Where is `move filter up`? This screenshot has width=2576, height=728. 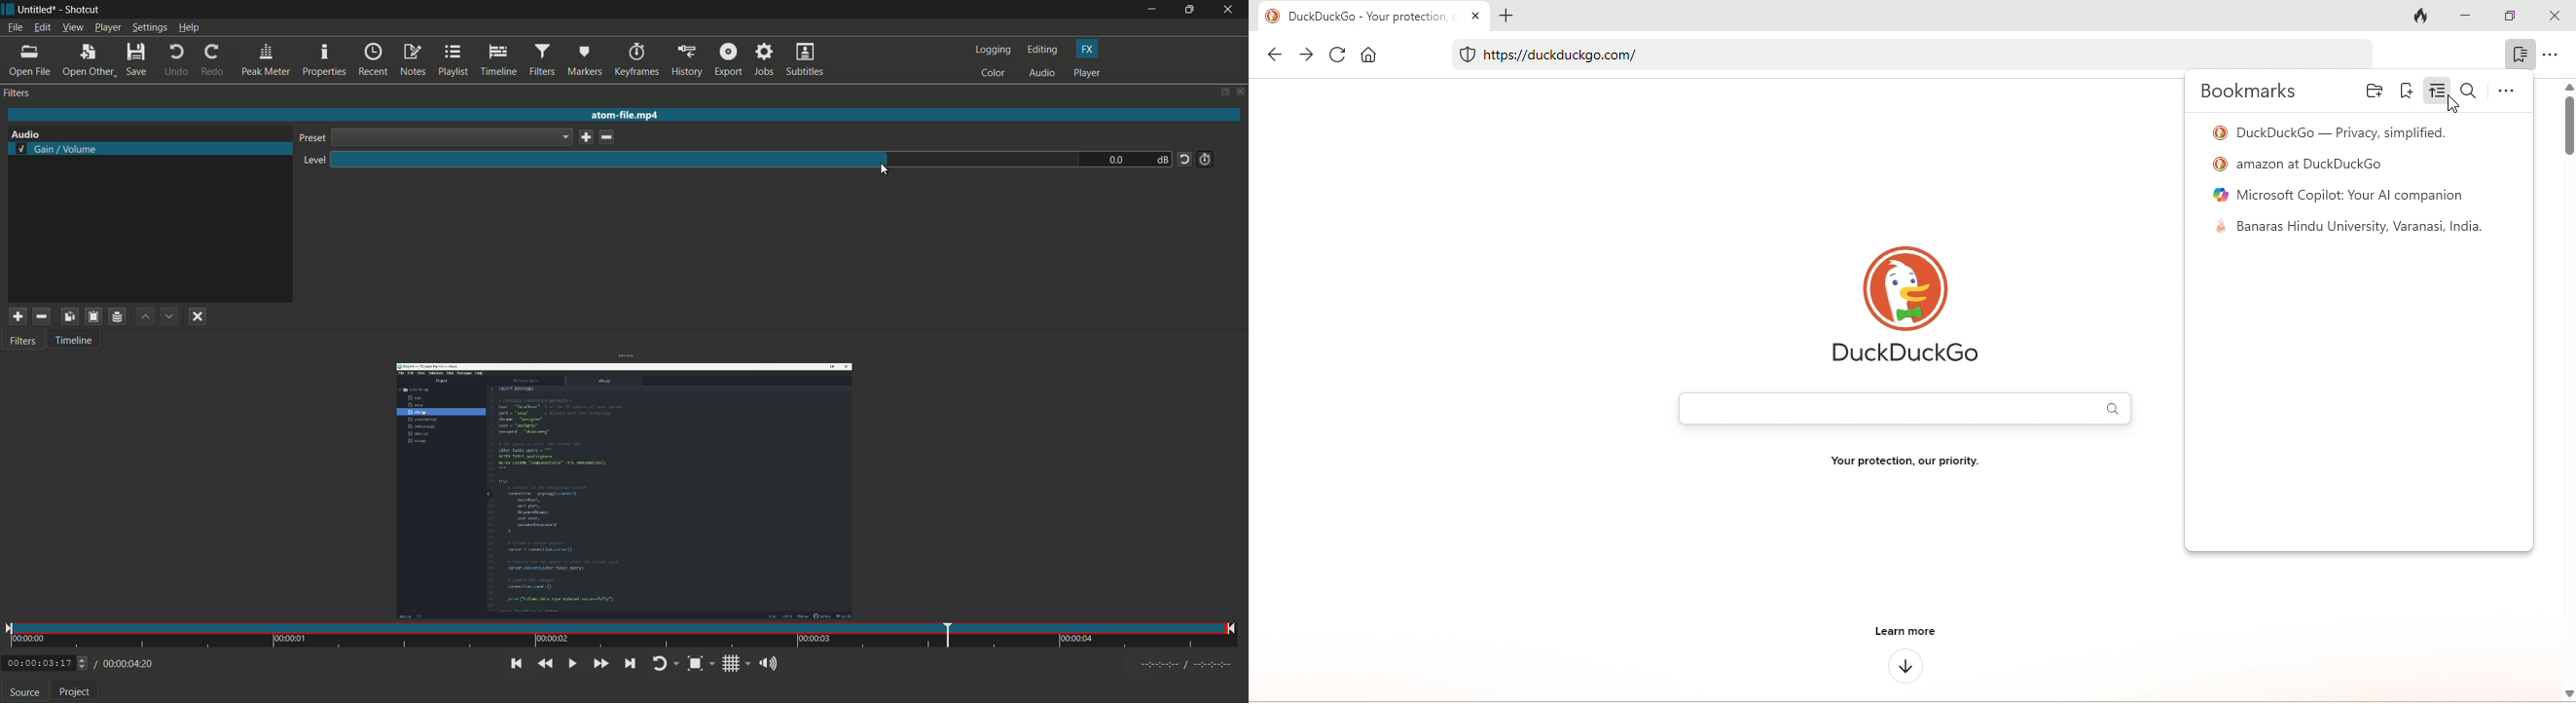 move filter up is located at coordinates (144, 316).